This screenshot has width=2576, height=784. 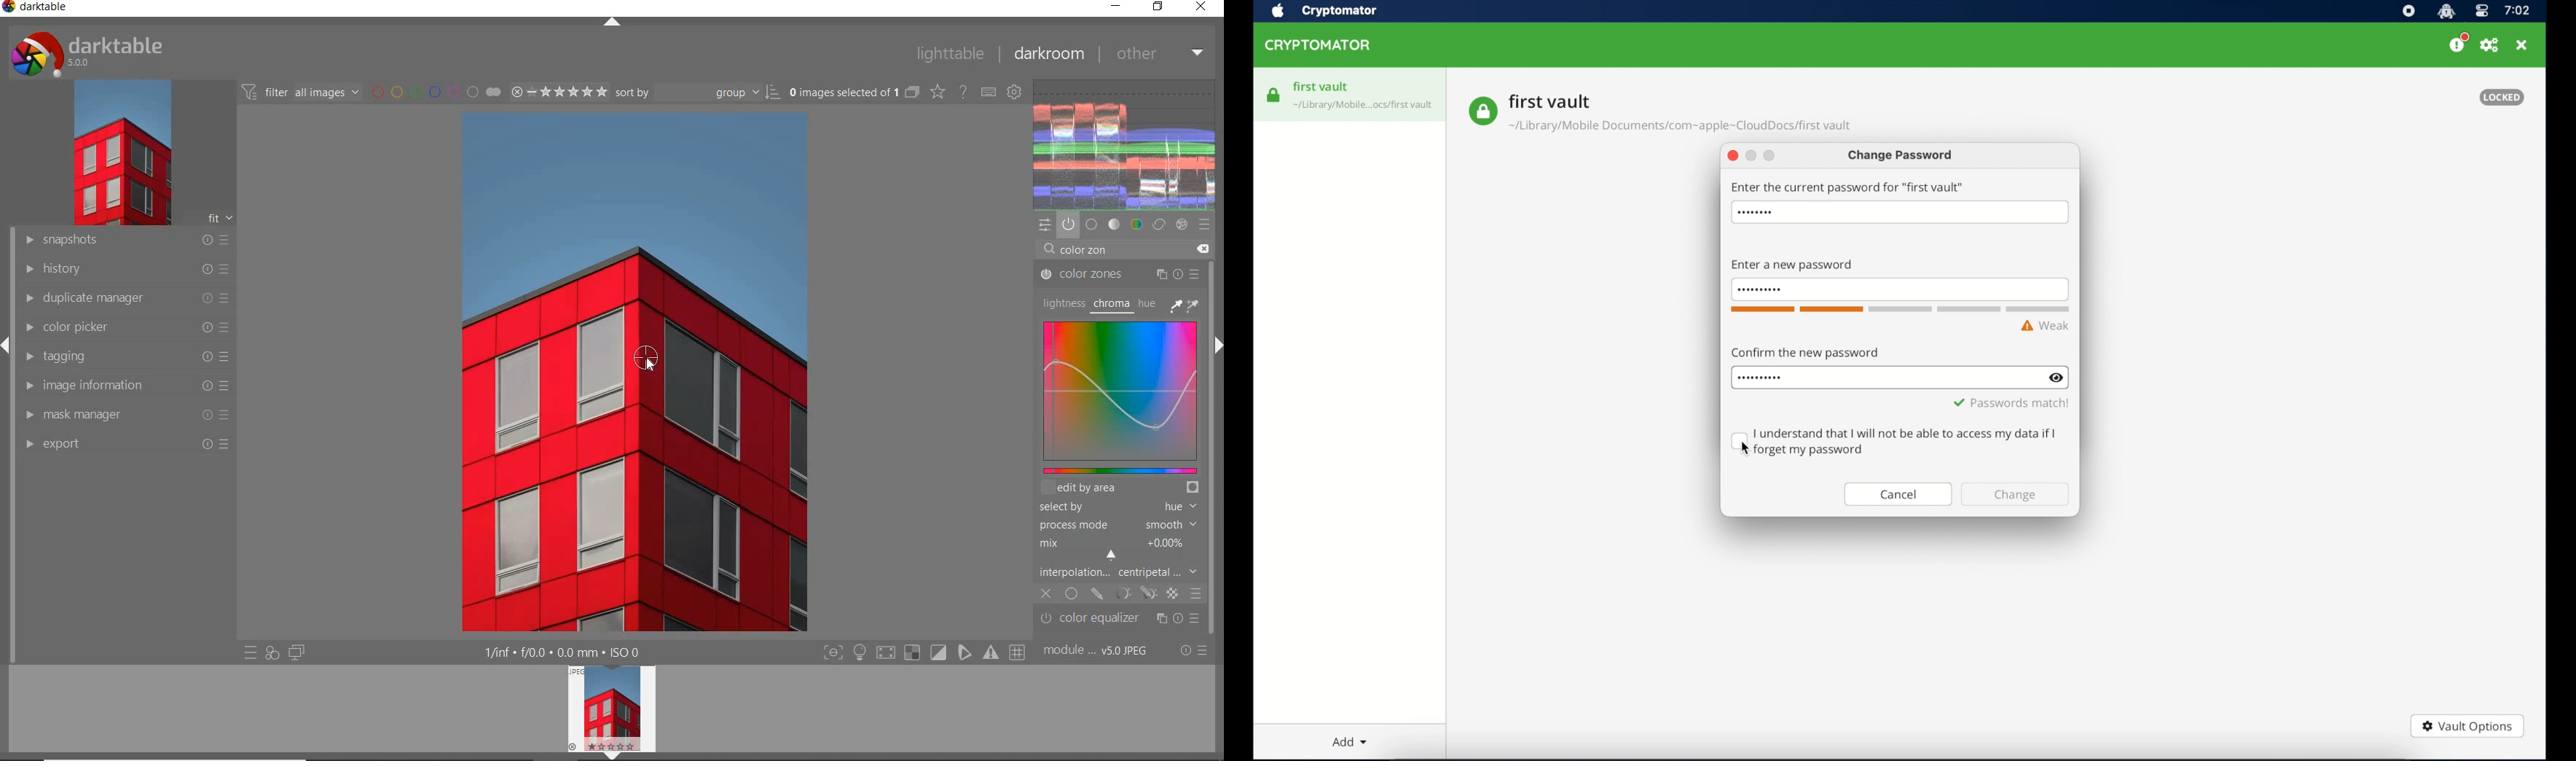 What do you see at coordinates (1126, 143) in the screenshot?
I see `waveform` at bounding box center [1126, 143].